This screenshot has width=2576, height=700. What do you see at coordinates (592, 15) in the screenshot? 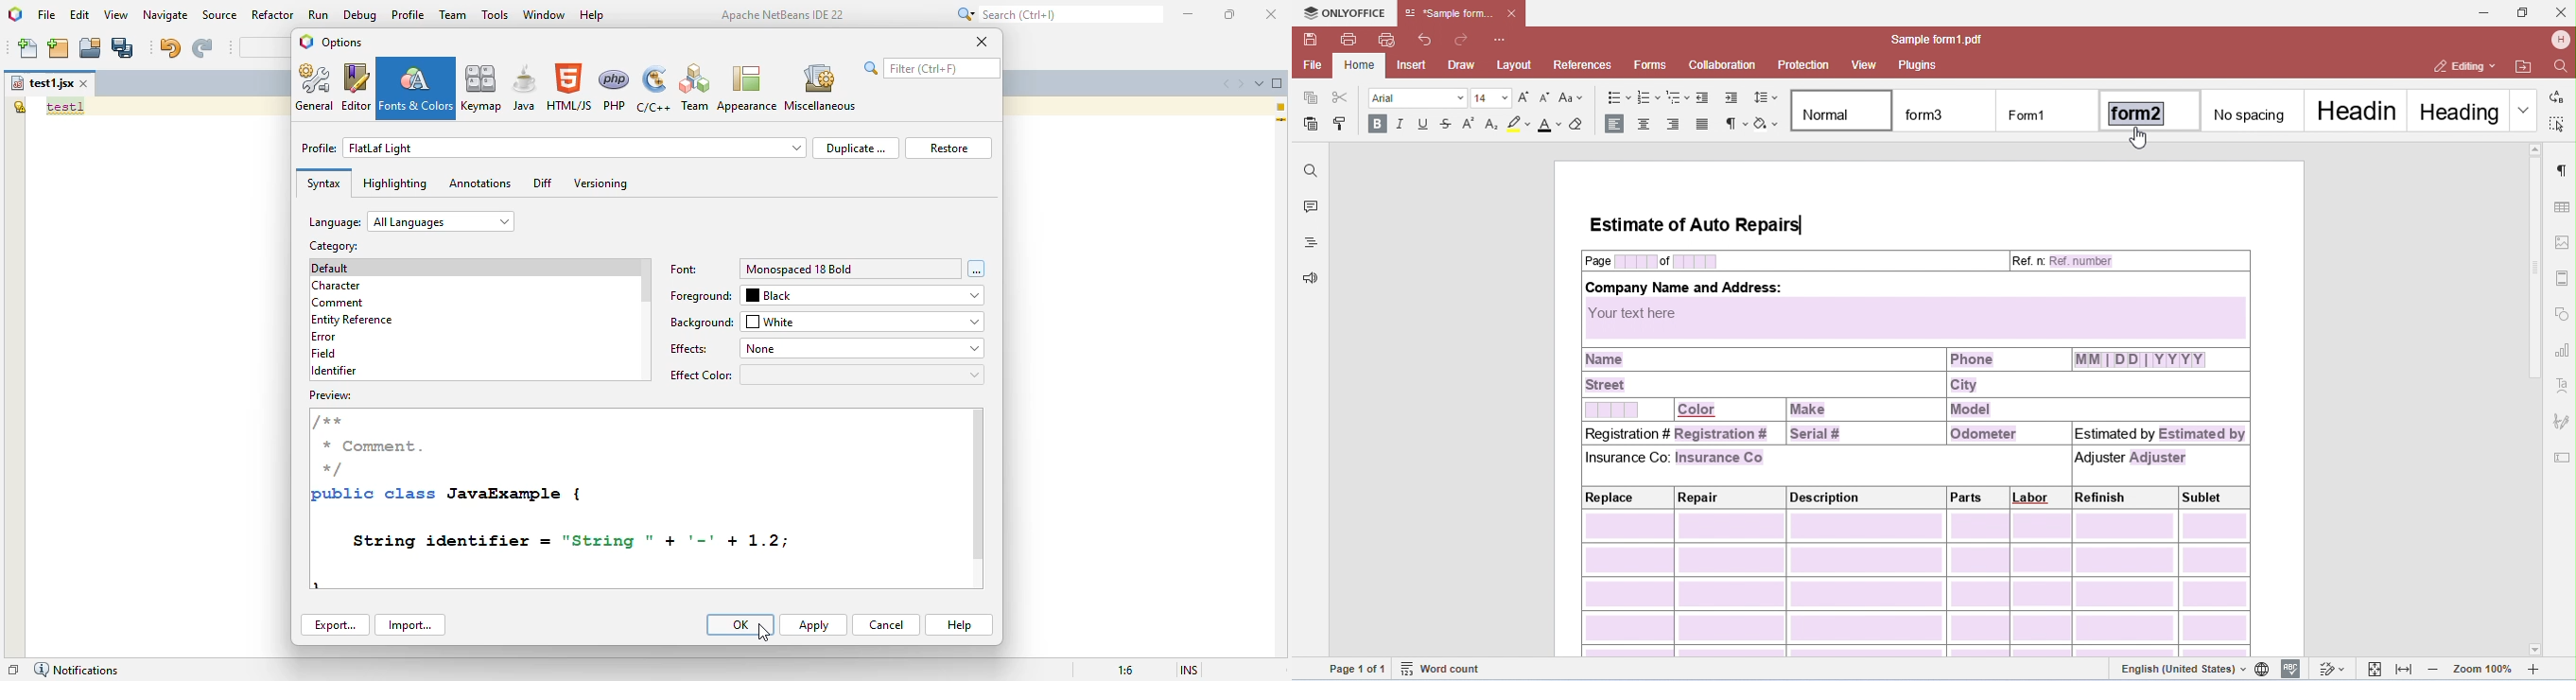
I see `help` at bounding box center [592, 15].